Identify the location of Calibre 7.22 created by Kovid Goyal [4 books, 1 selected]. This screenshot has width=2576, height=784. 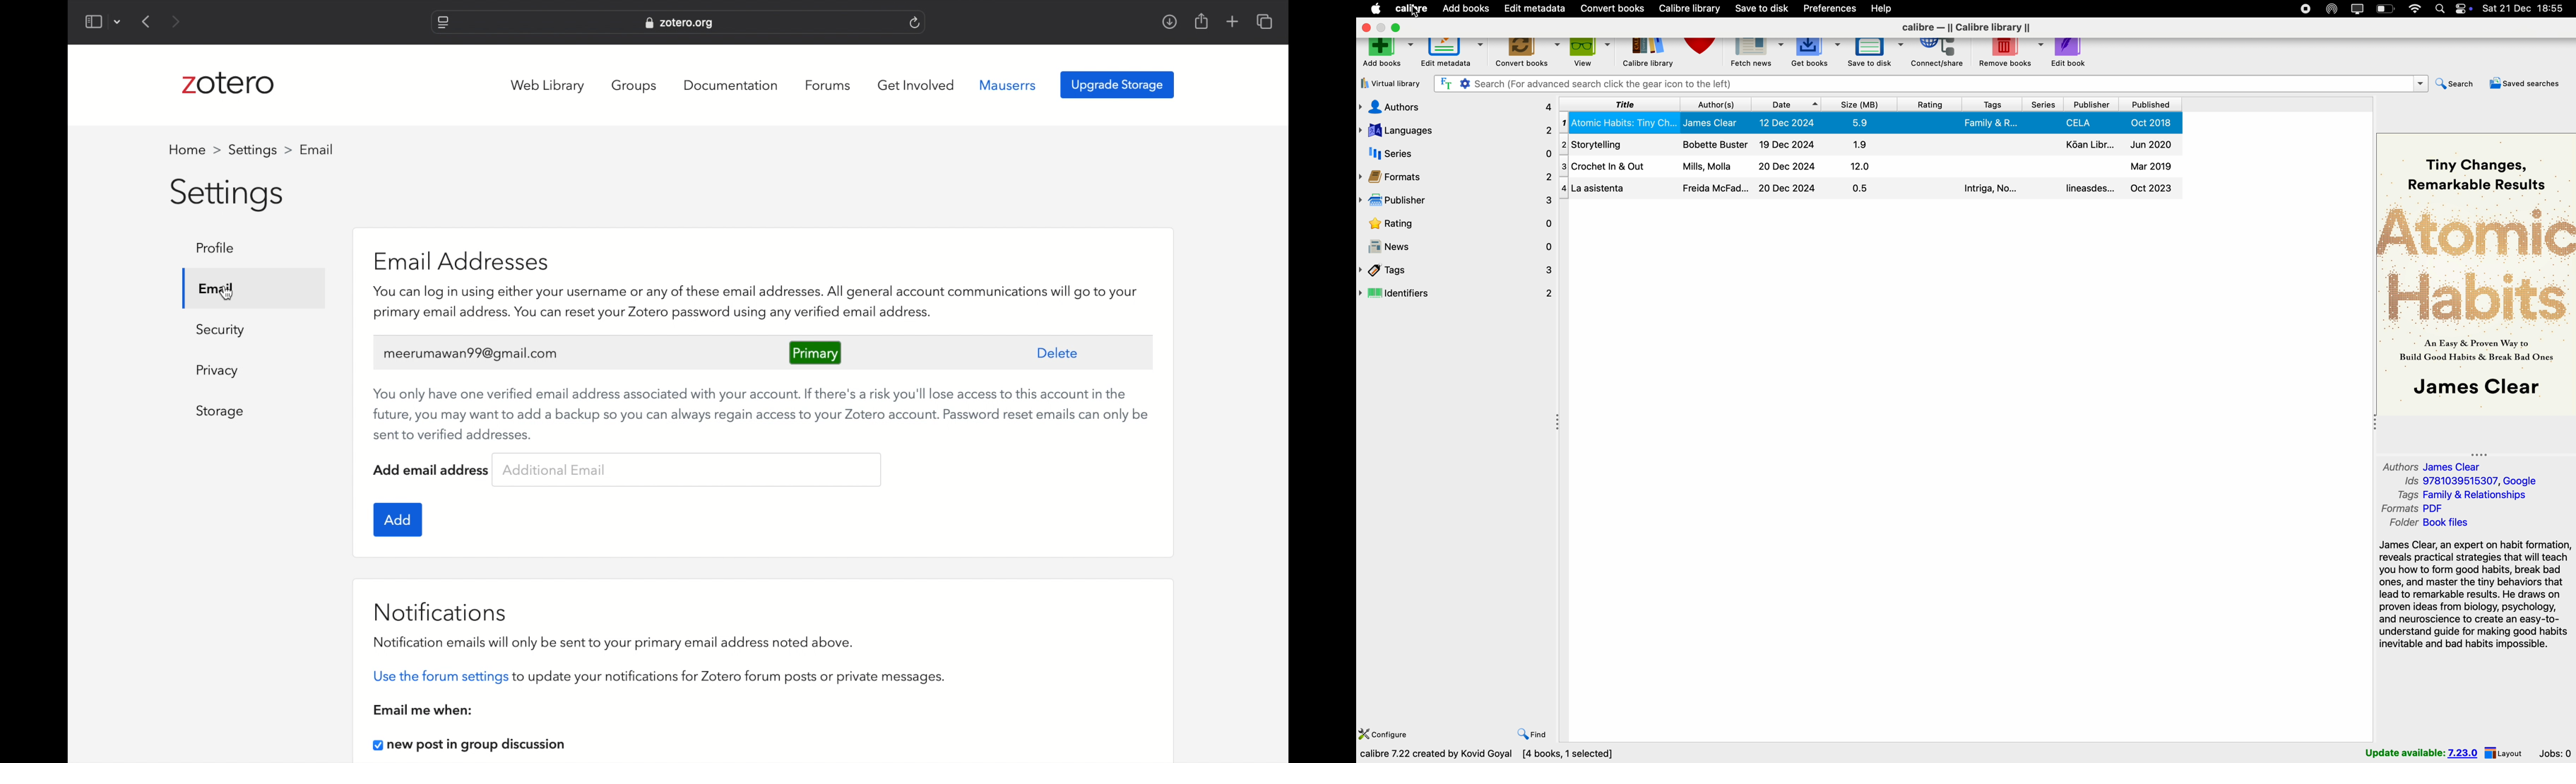
(1489, 755).